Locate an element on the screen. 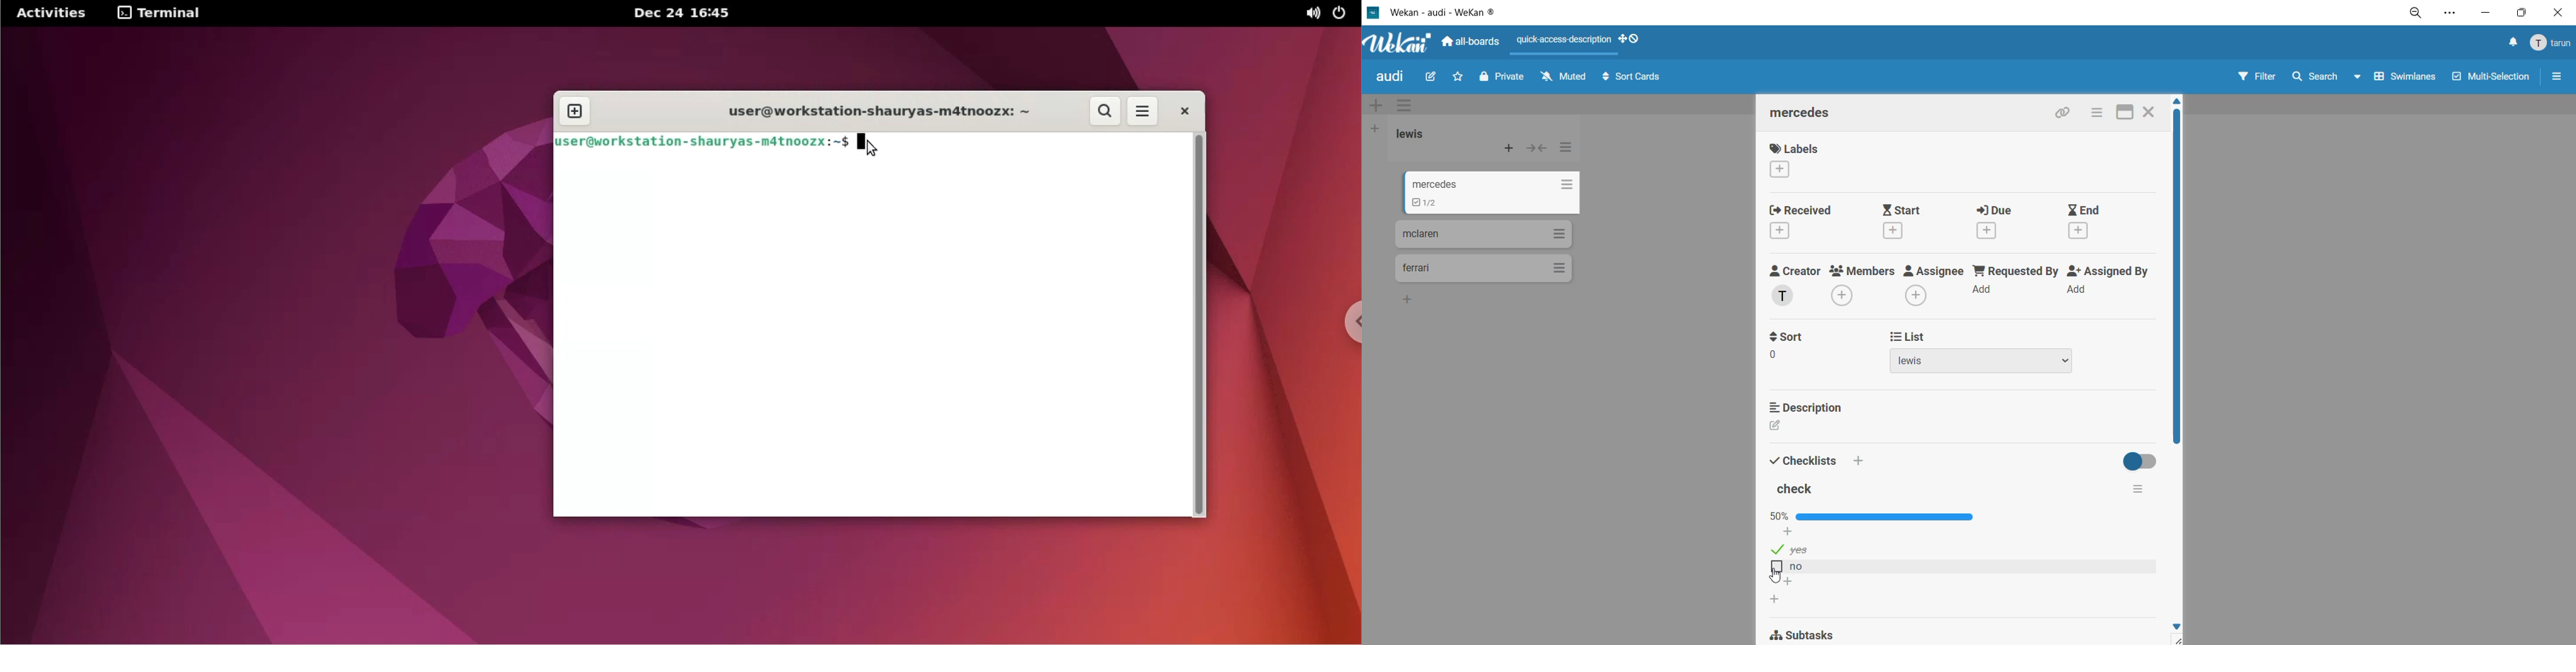 The height and width of the screenshot is (672, 2576). cursor is located at coordinates (1776, 576).